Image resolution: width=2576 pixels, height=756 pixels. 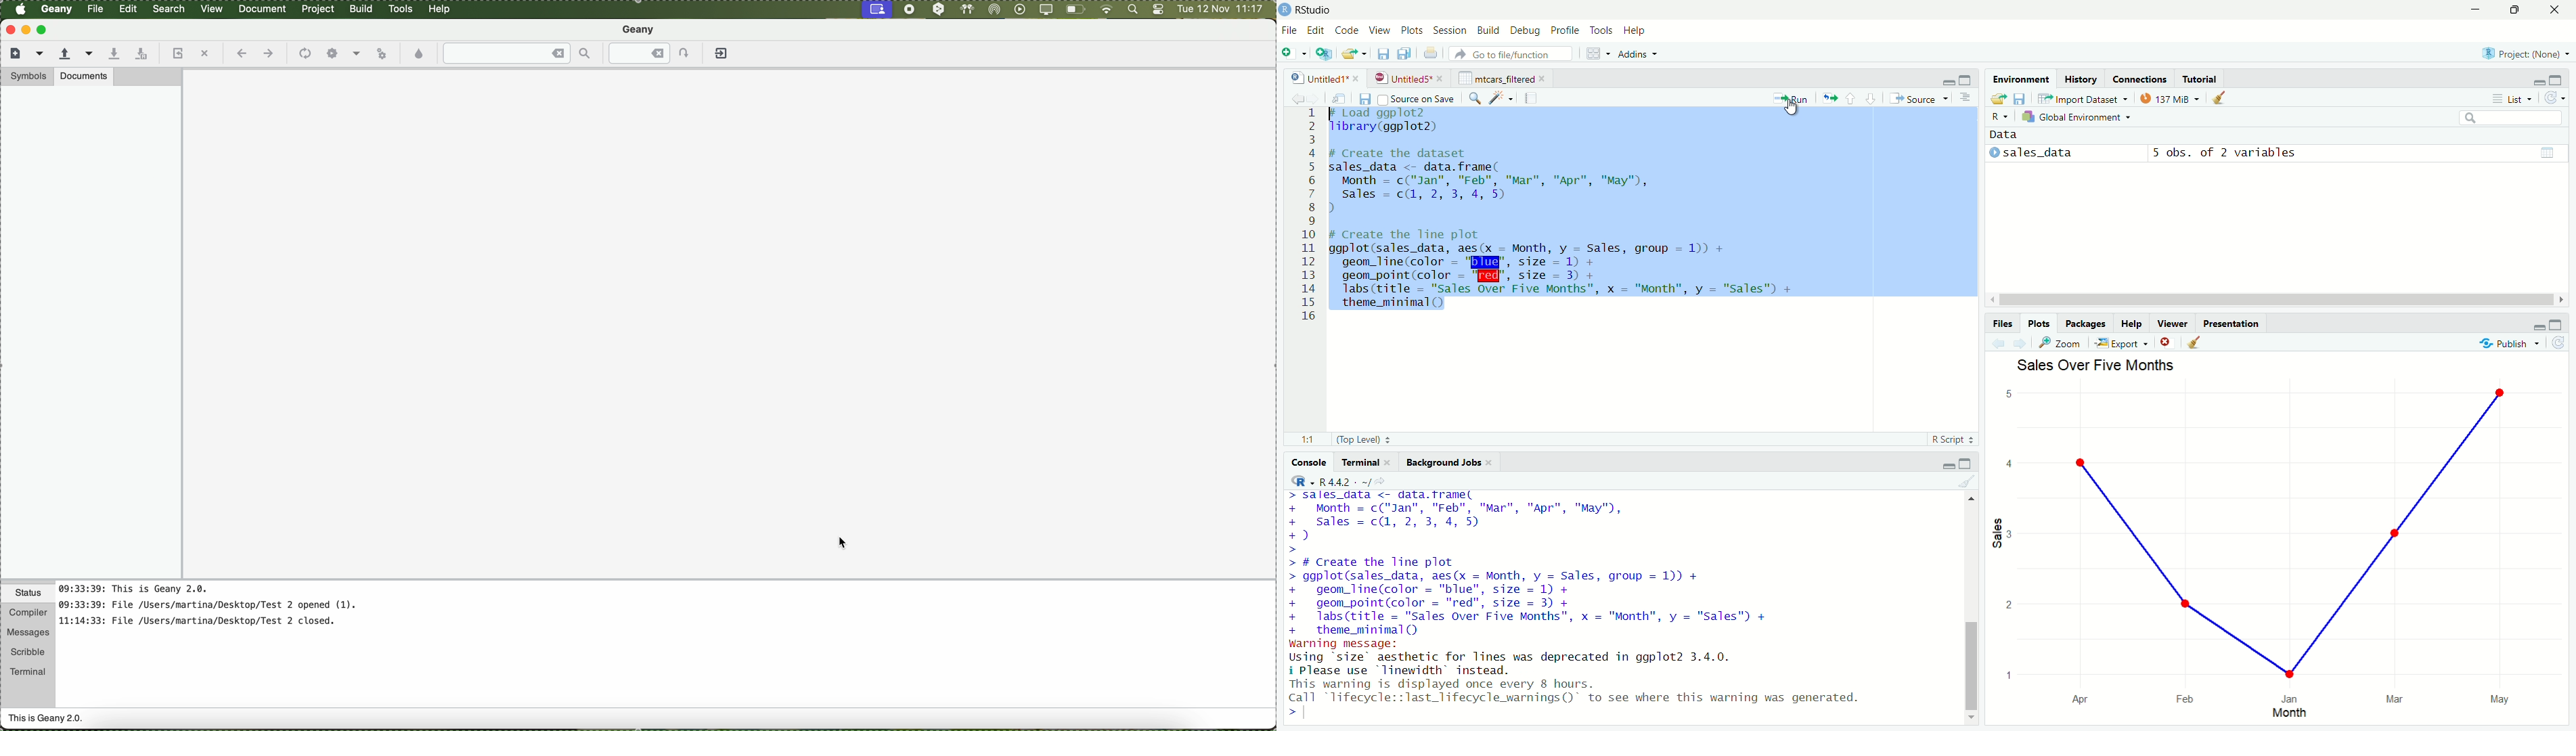 I want to click on R, so click(x=1303, y=481).